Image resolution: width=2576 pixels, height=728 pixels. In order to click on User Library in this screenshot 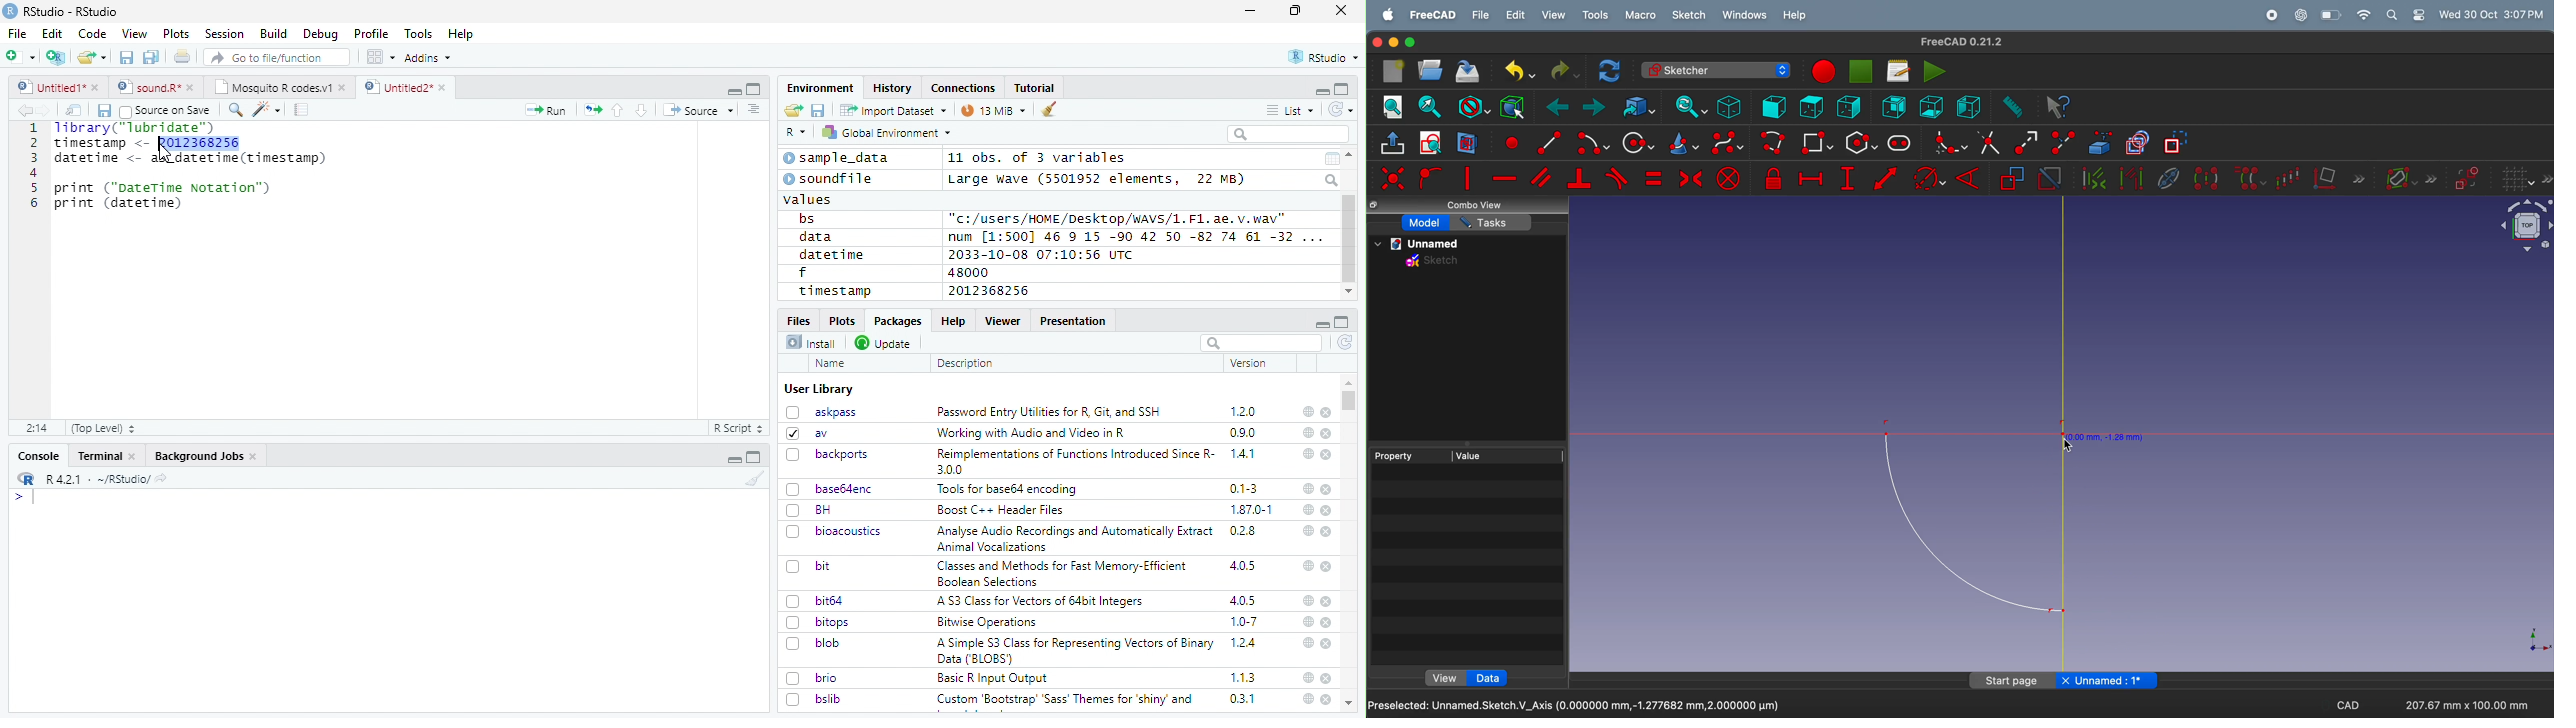, I will do `click(819, 389)`.